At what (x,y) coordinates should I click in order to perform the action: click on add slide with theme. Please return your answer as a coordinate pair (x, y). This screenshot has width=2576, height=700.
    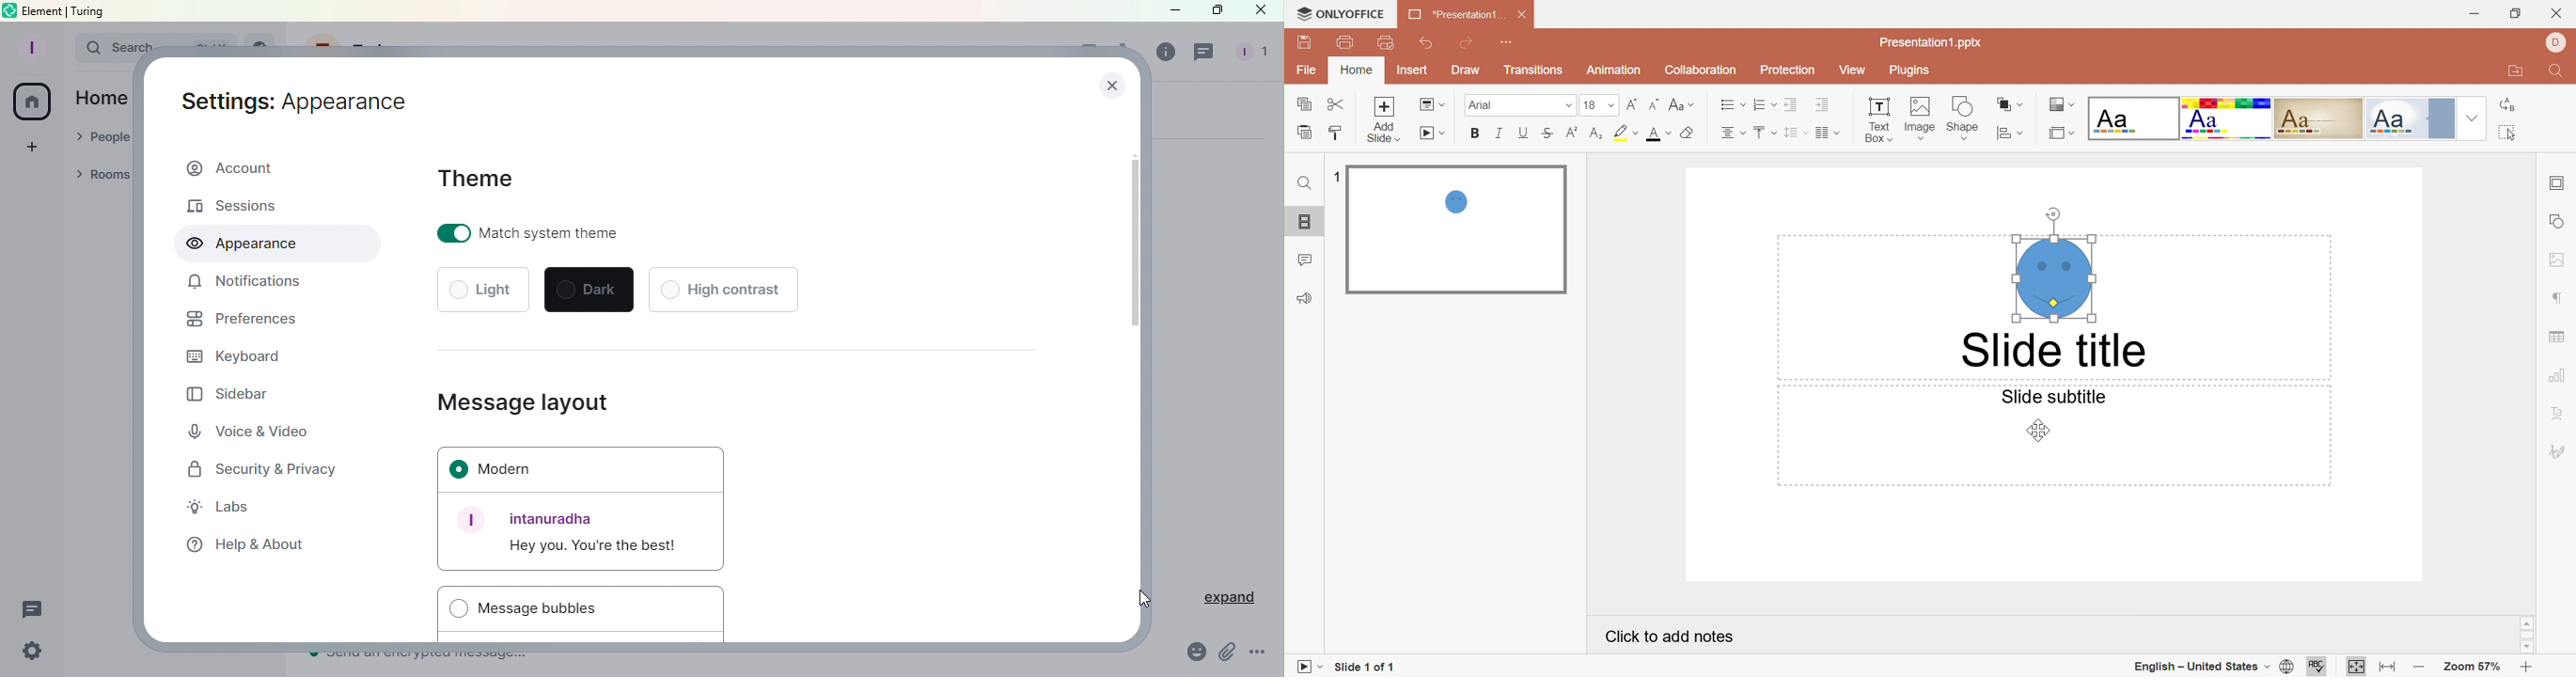
    Looking at the image, I should click on (1382, 132).